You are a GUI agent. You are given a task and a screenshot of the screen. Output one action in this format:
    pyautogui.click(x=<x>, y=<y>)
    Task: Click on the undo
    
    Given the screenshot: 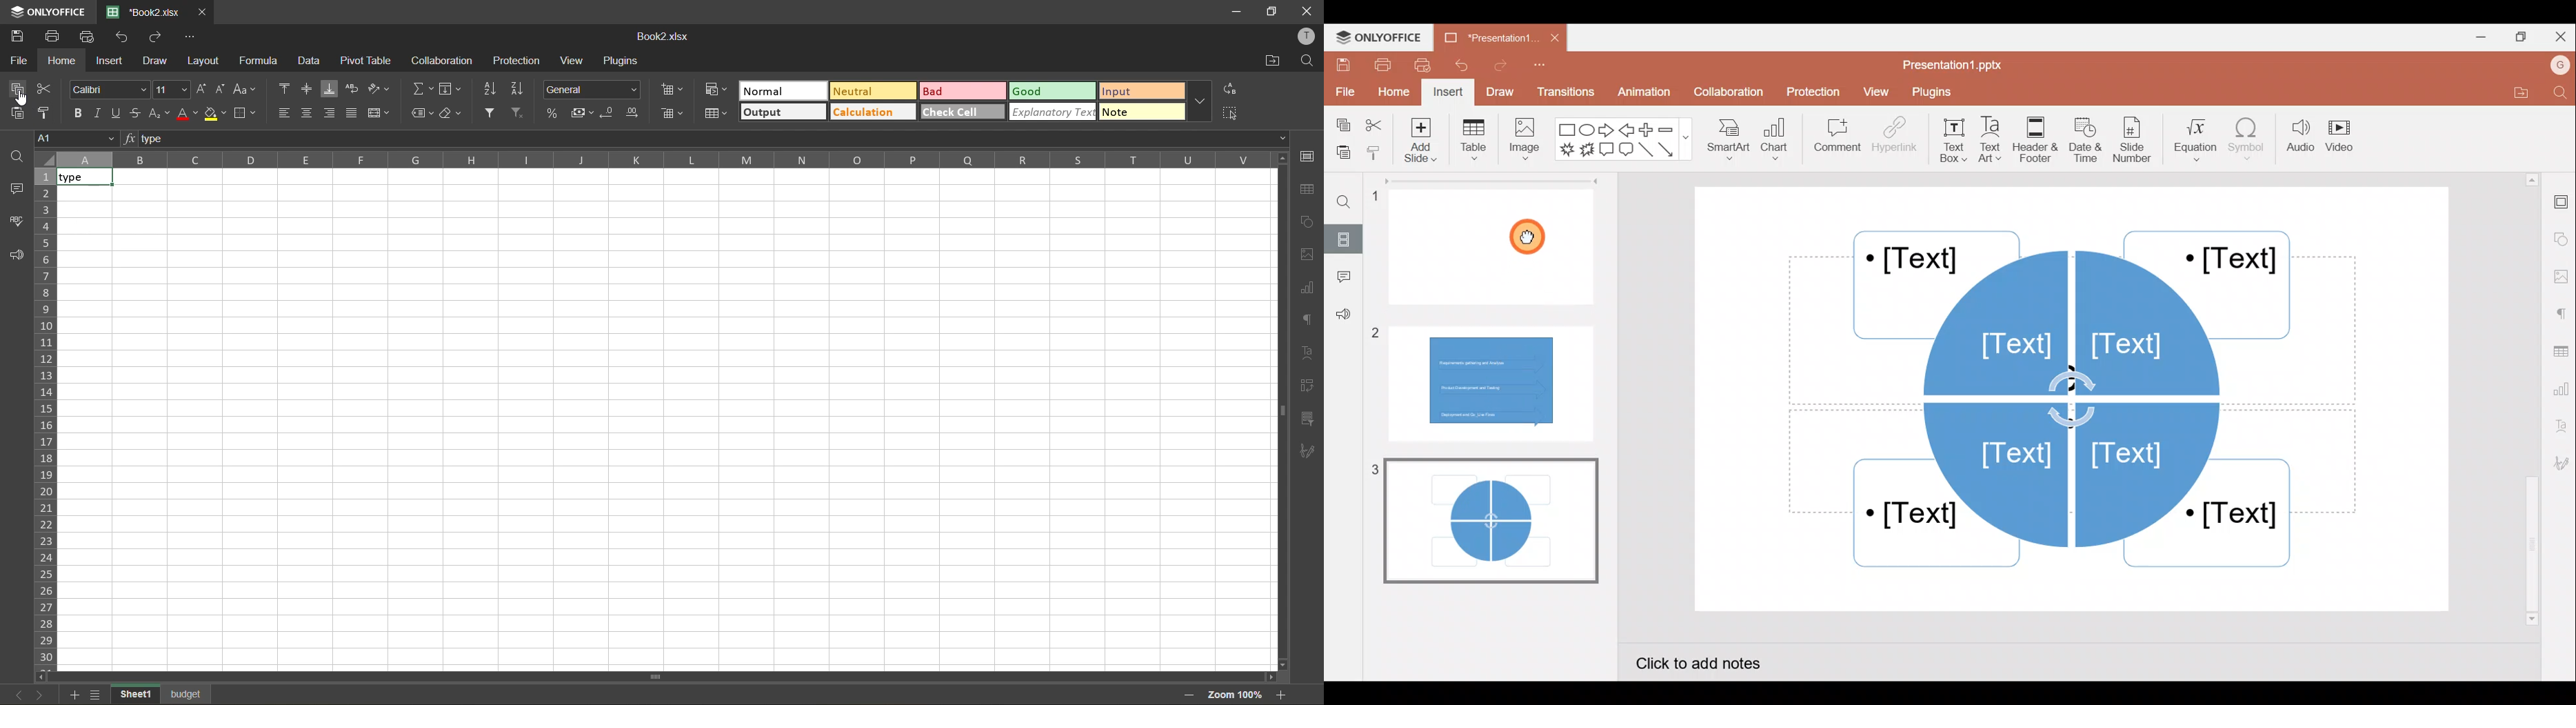 What is the action you would take?
    pyautogui.click(x=123, y=38)
    